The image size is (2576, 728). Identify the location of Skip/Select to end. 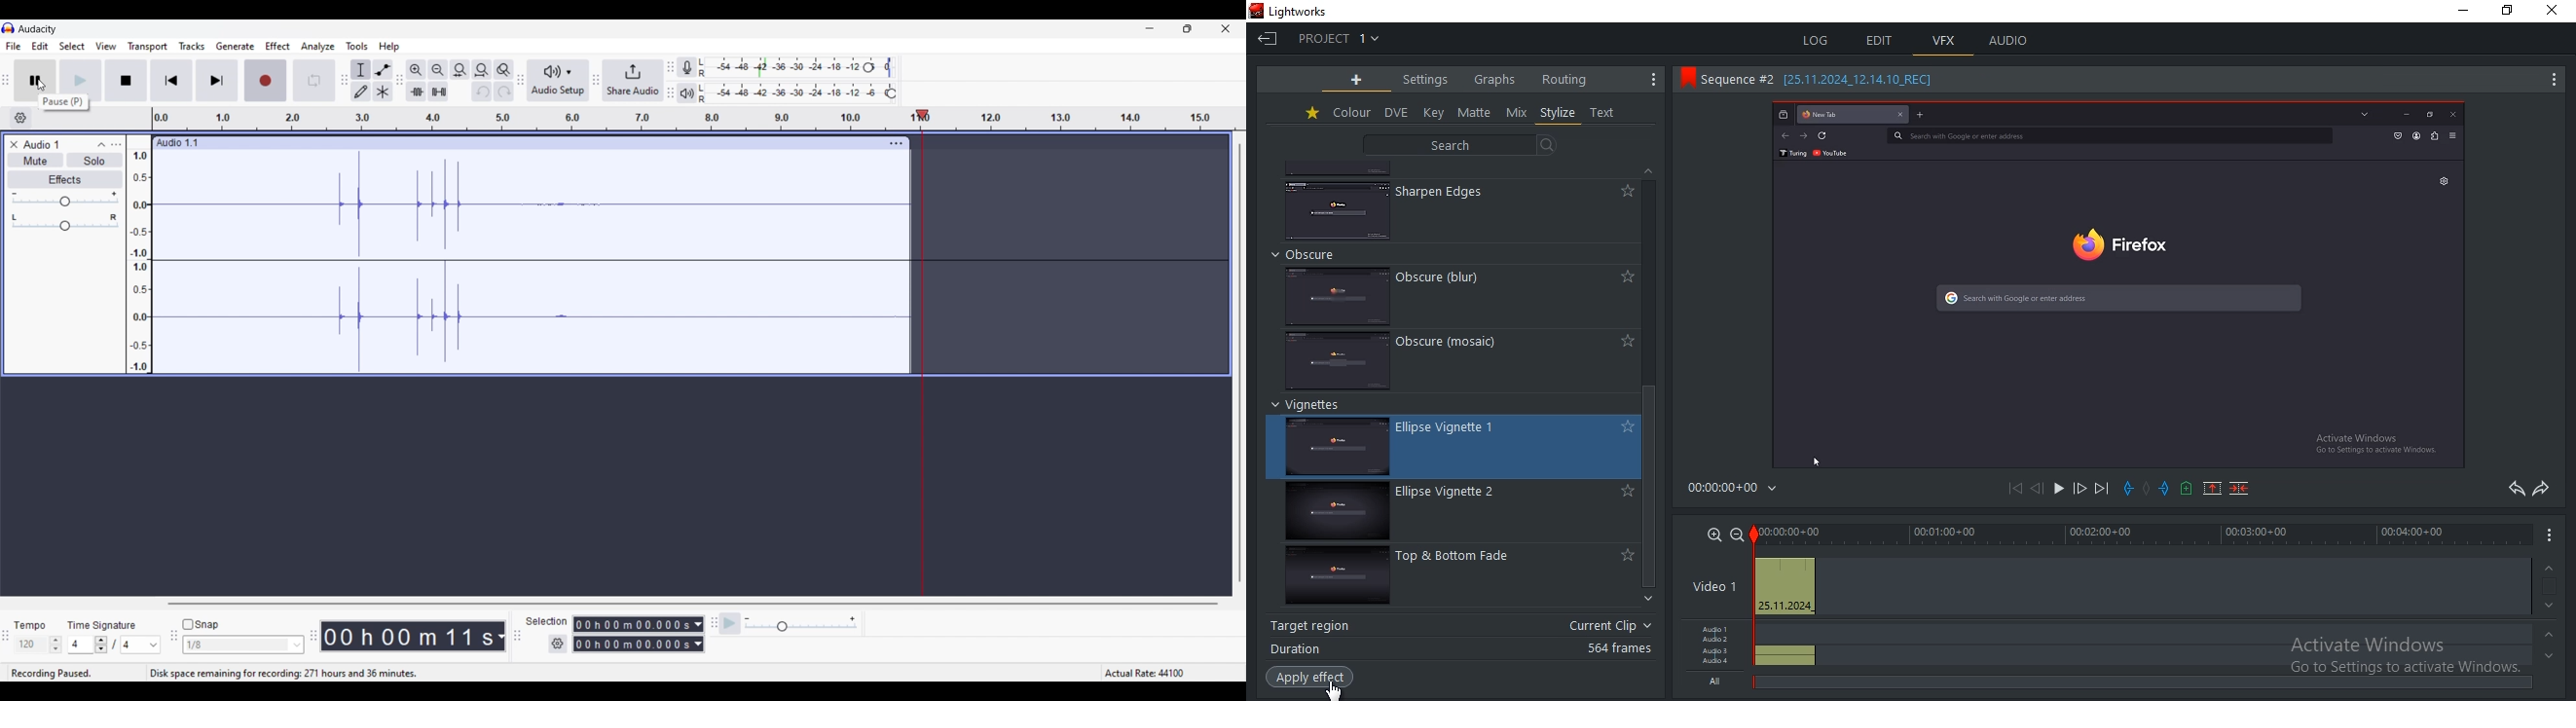
(213, 80).